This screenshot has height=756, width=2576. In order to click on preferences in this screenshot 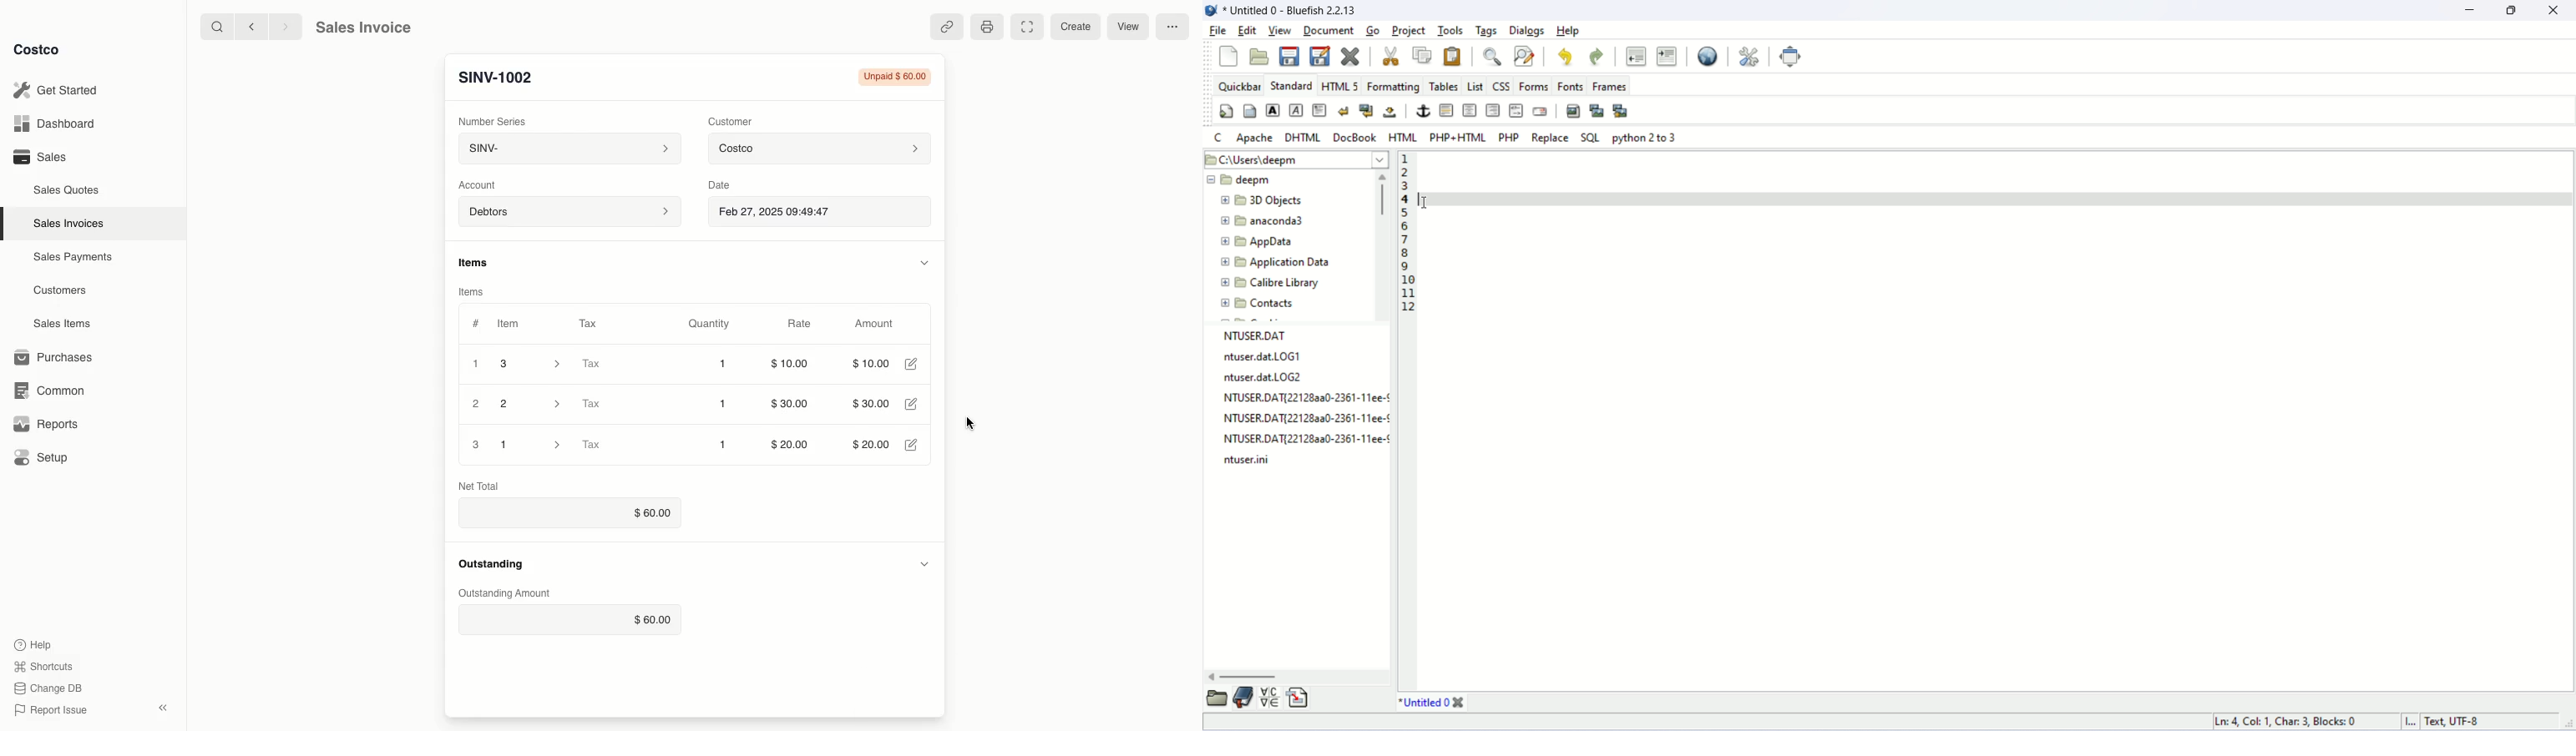, I will do `click(1751, 57)`.